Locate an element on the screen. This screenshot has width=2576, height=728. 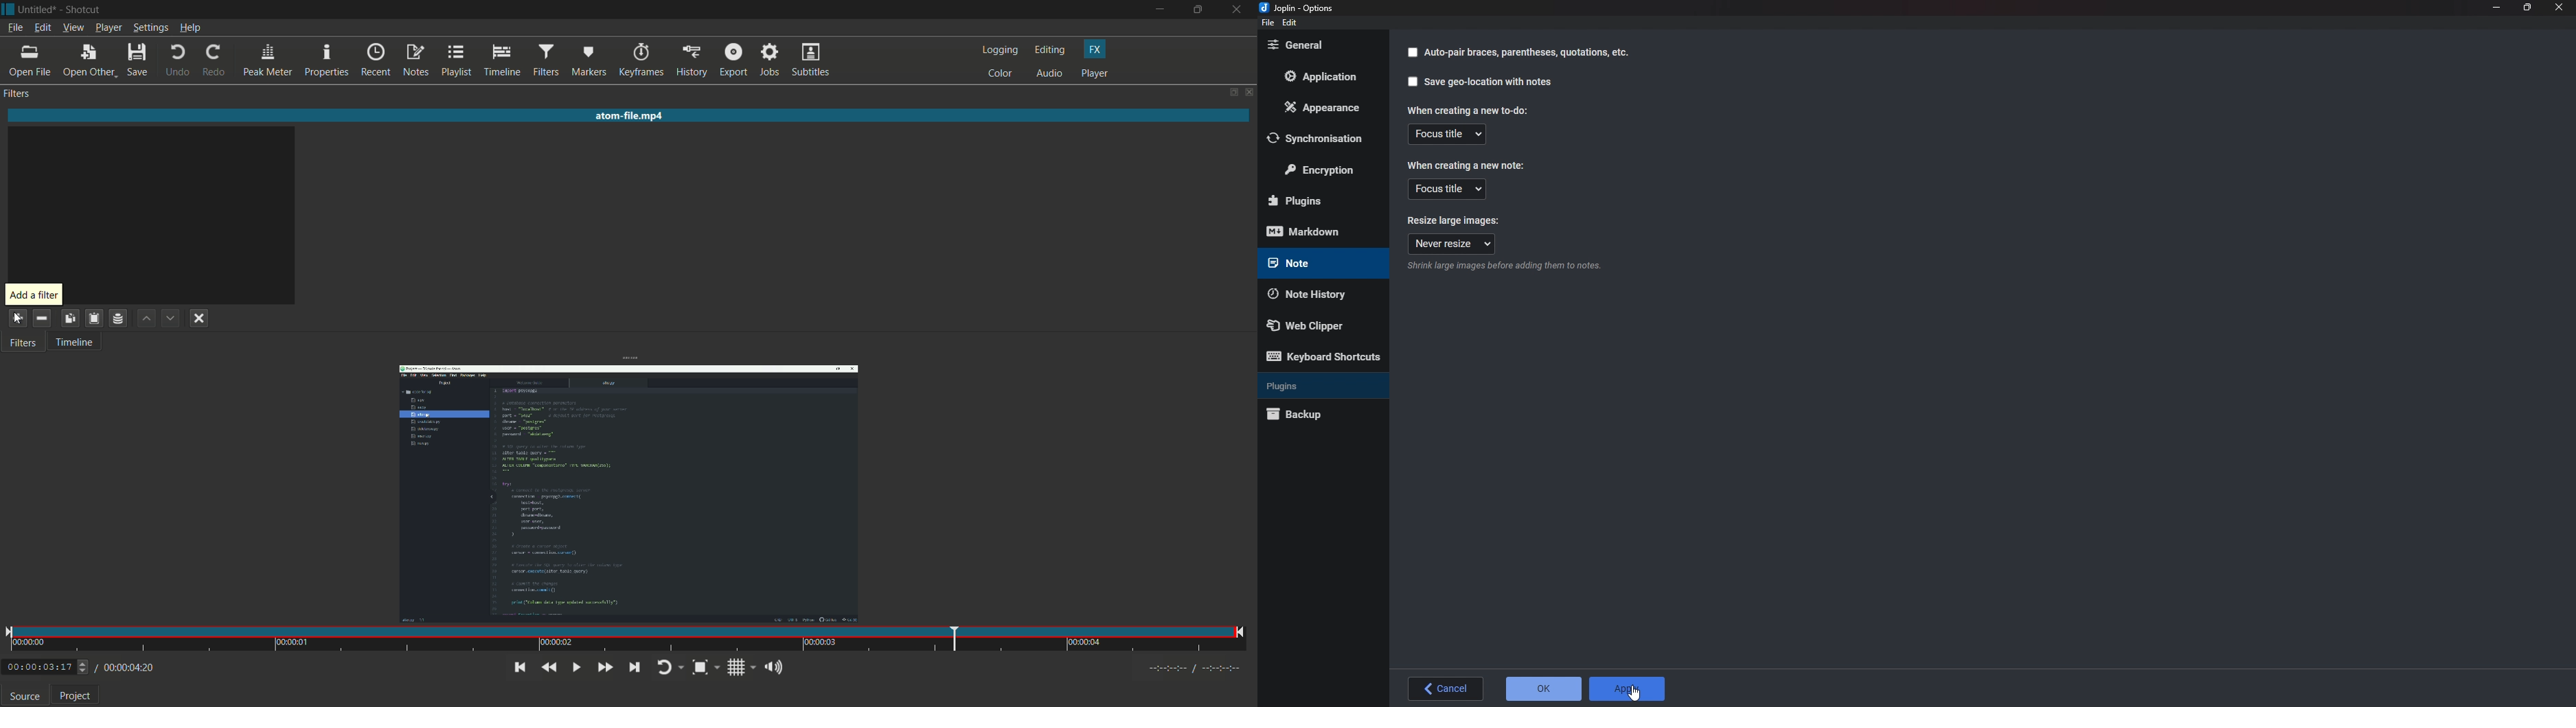
joplin is located at coordinates (1301, 7).